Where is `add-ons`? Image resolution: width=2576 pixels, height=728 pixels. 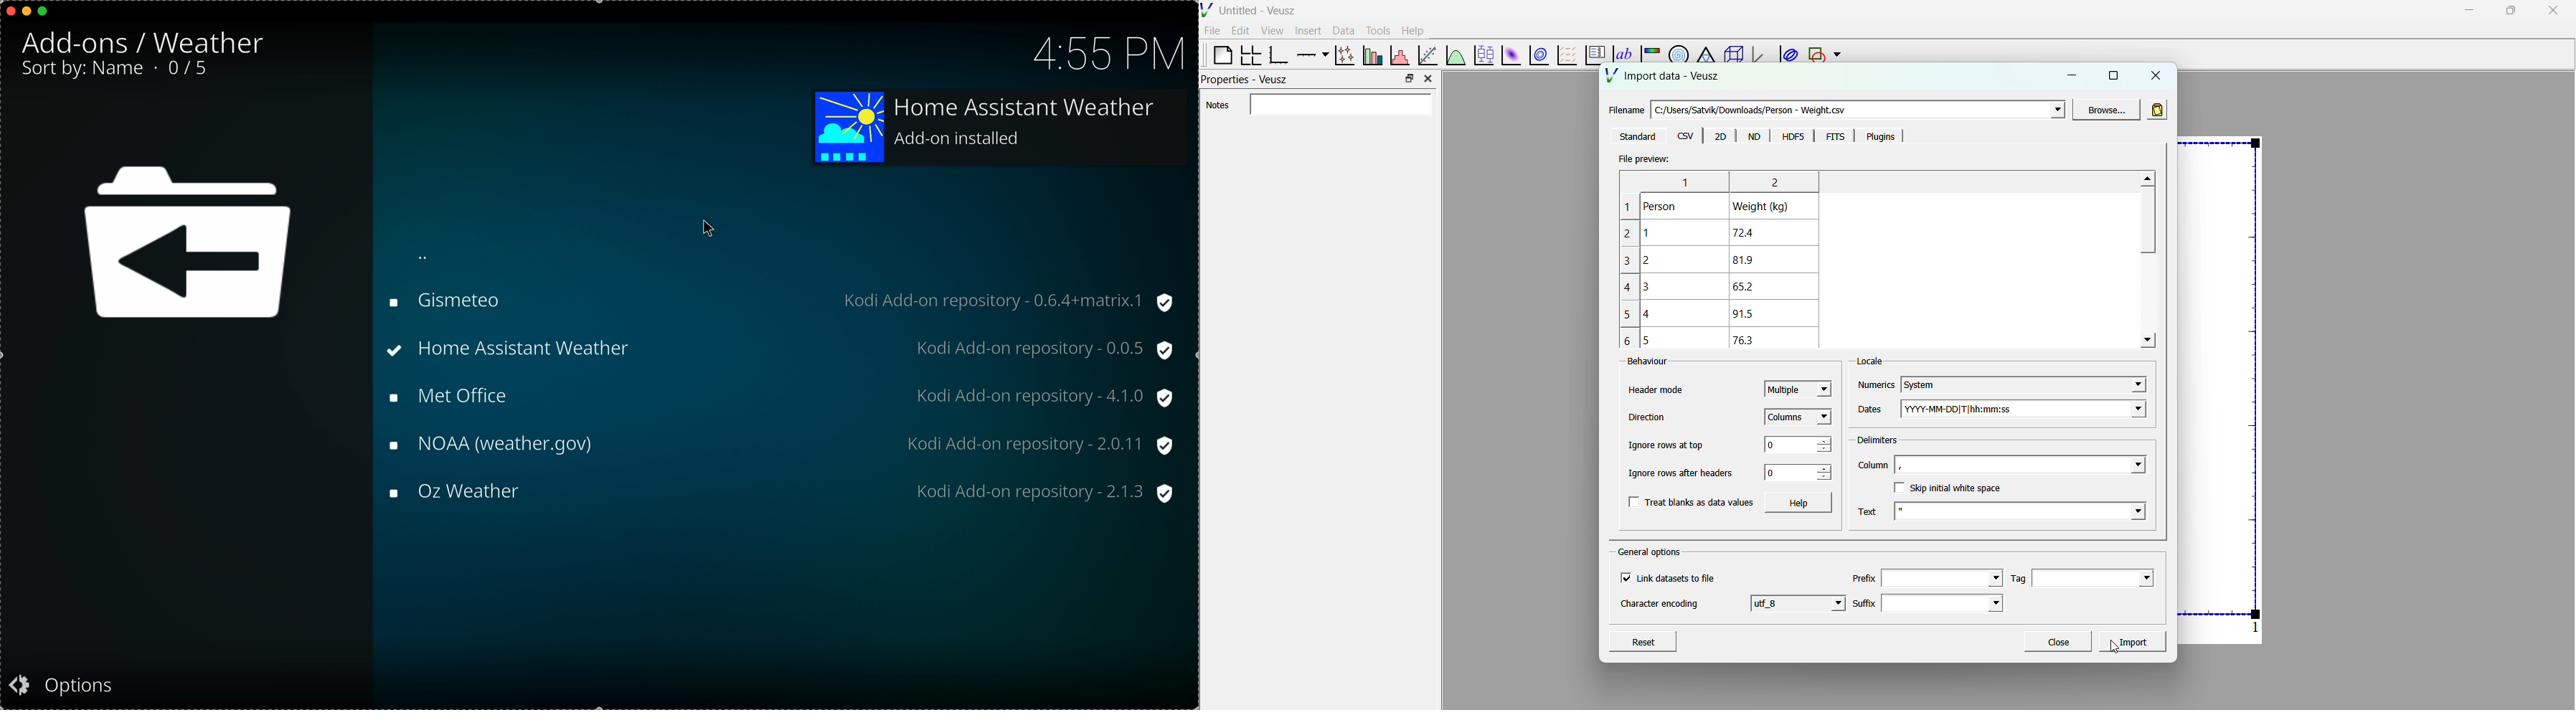 add-ons is located at coordinates (82, 45).